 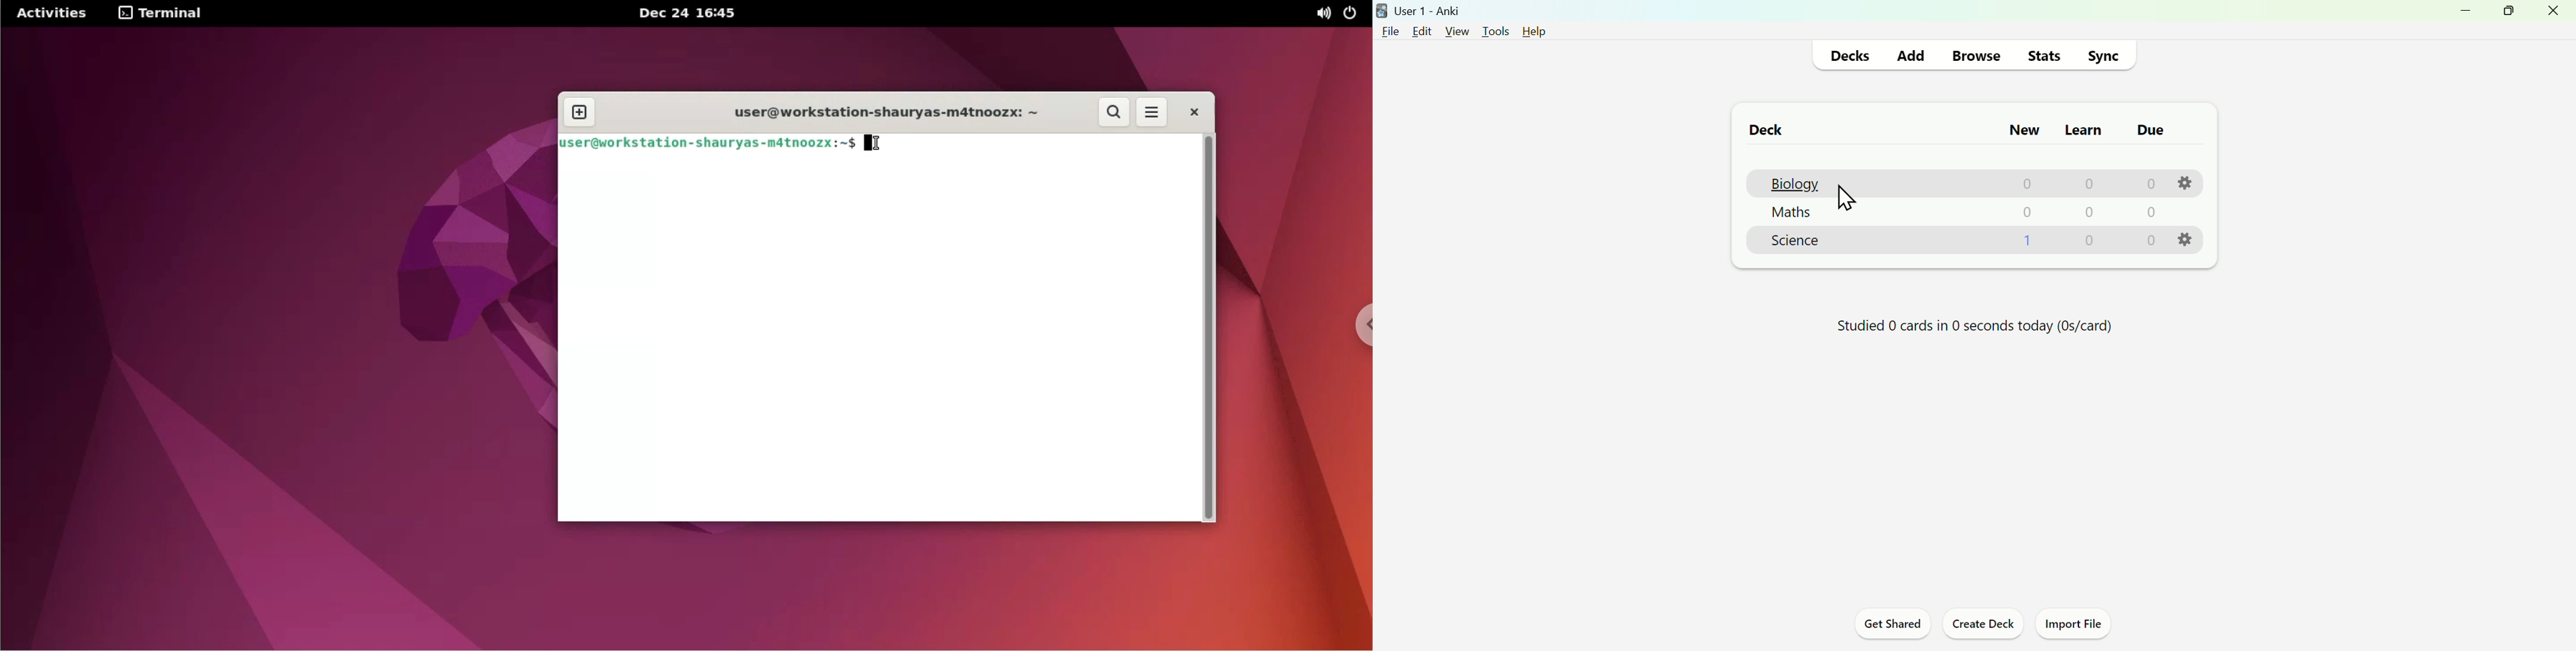 What do you see at coordinates (2084, 185) in the screenshot?
I see `0` at bounding box center [2084, 185].